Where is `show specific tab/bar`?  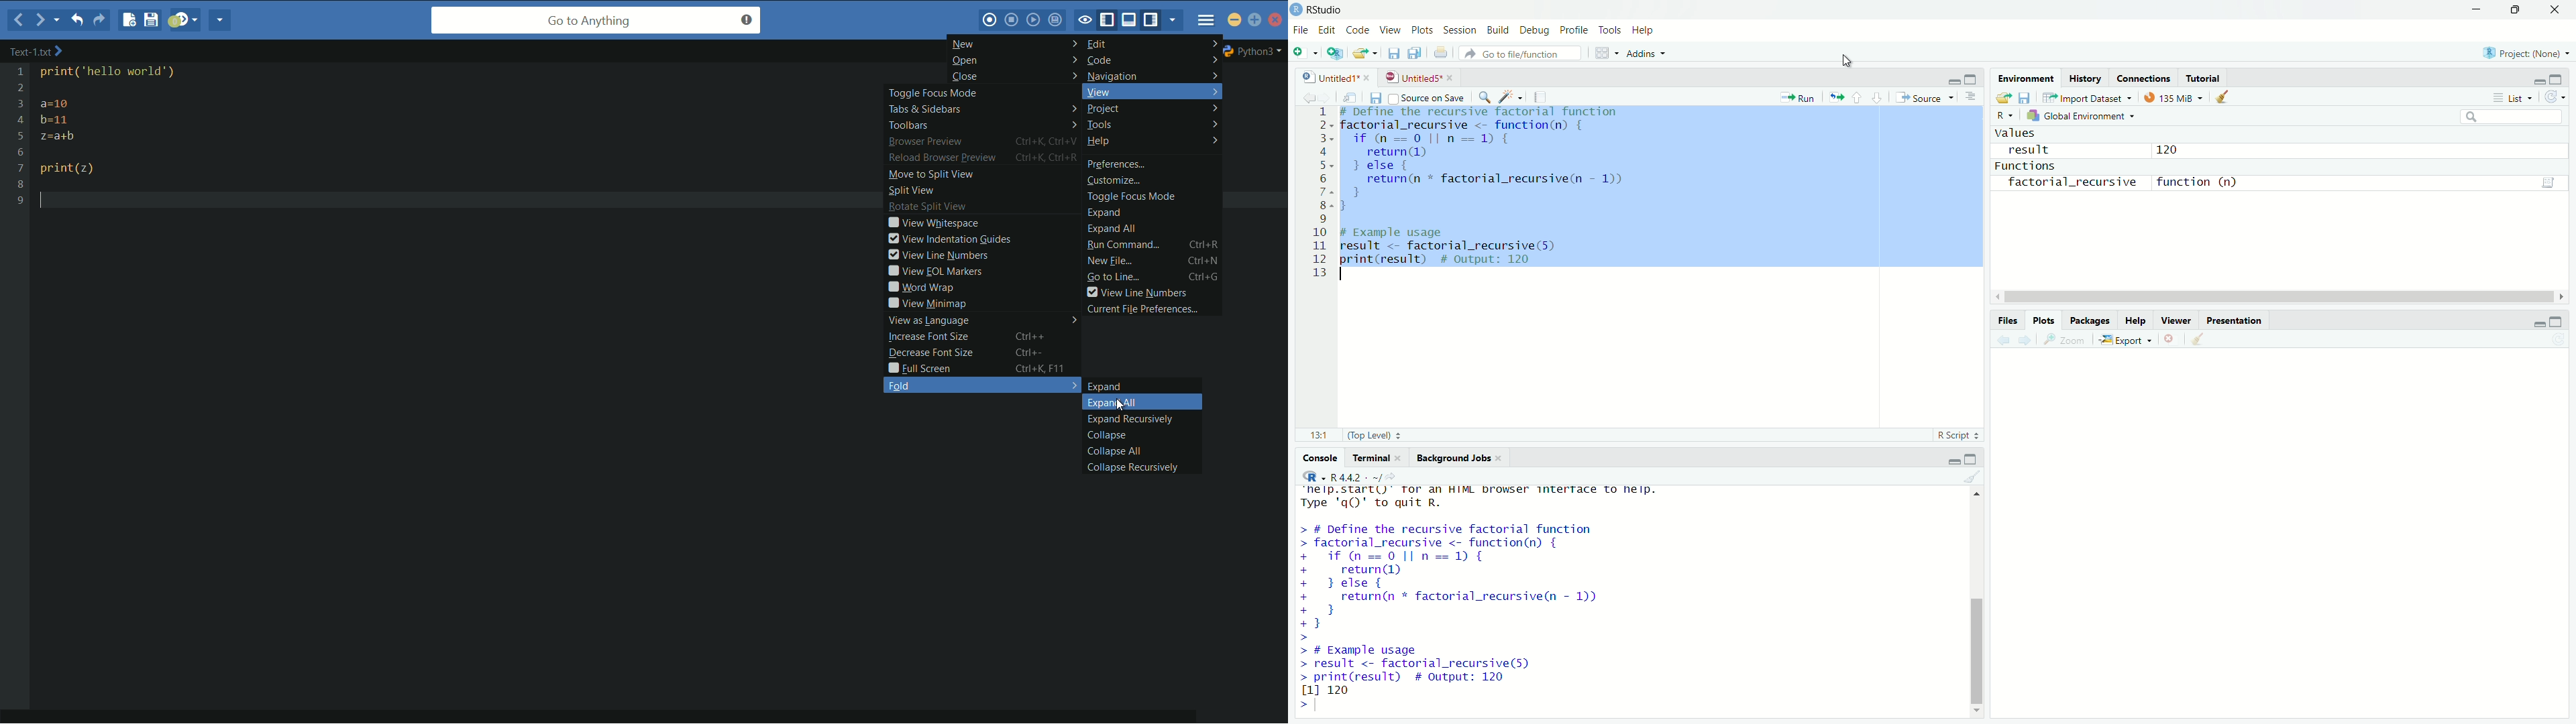
show specific tab/bar is located at coordinates (1174, 21).